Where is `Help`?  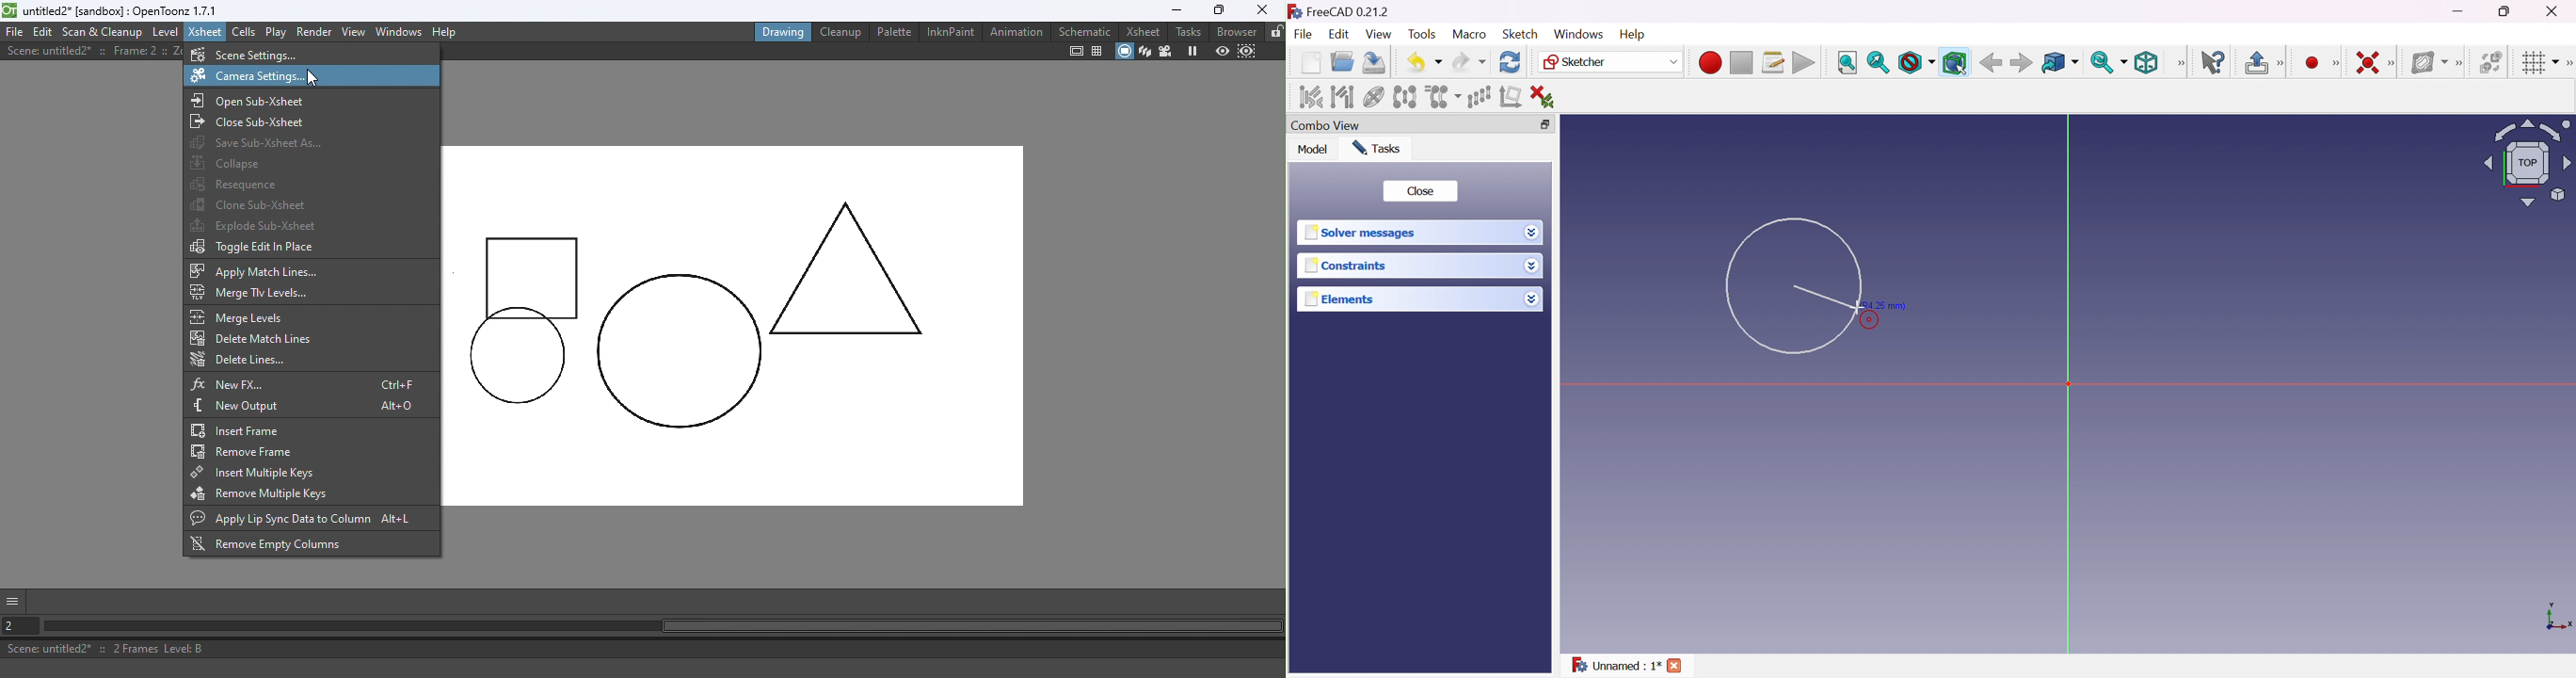
Help is located at coordinates (1631, 34).